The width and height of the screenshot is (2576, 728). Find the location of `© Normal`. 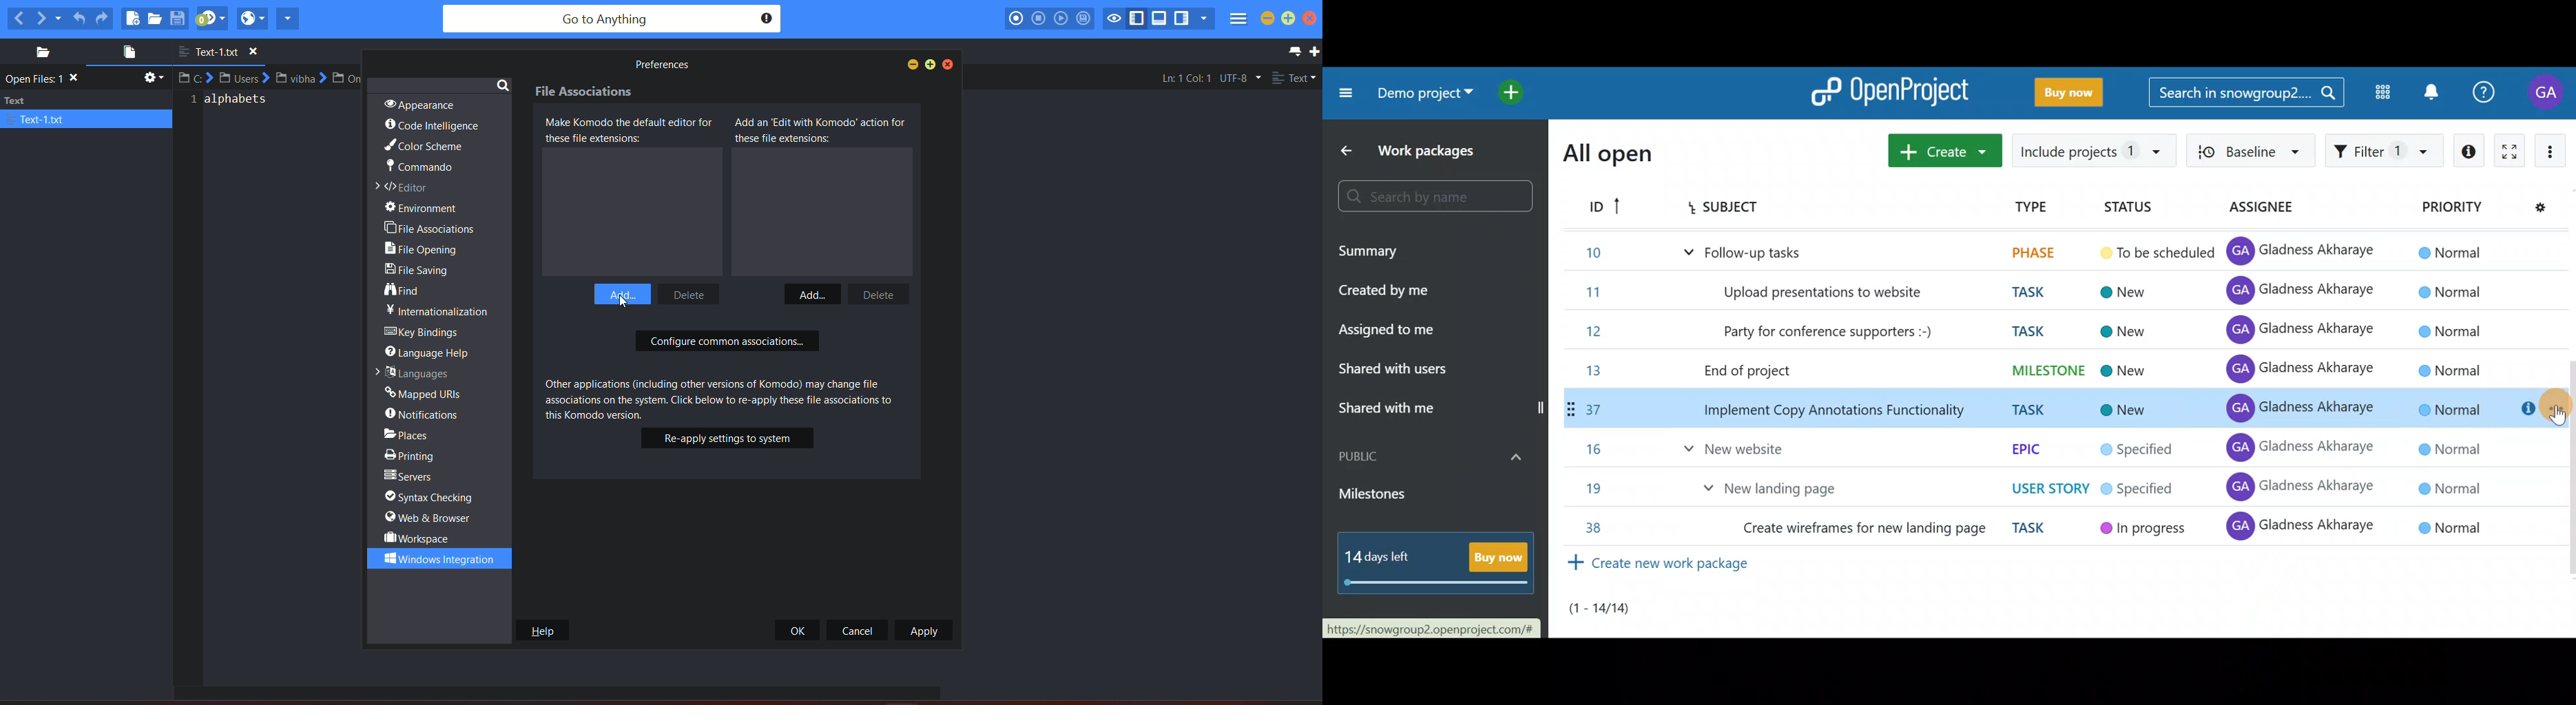

© Normal is located at coordinates (2449, 253).